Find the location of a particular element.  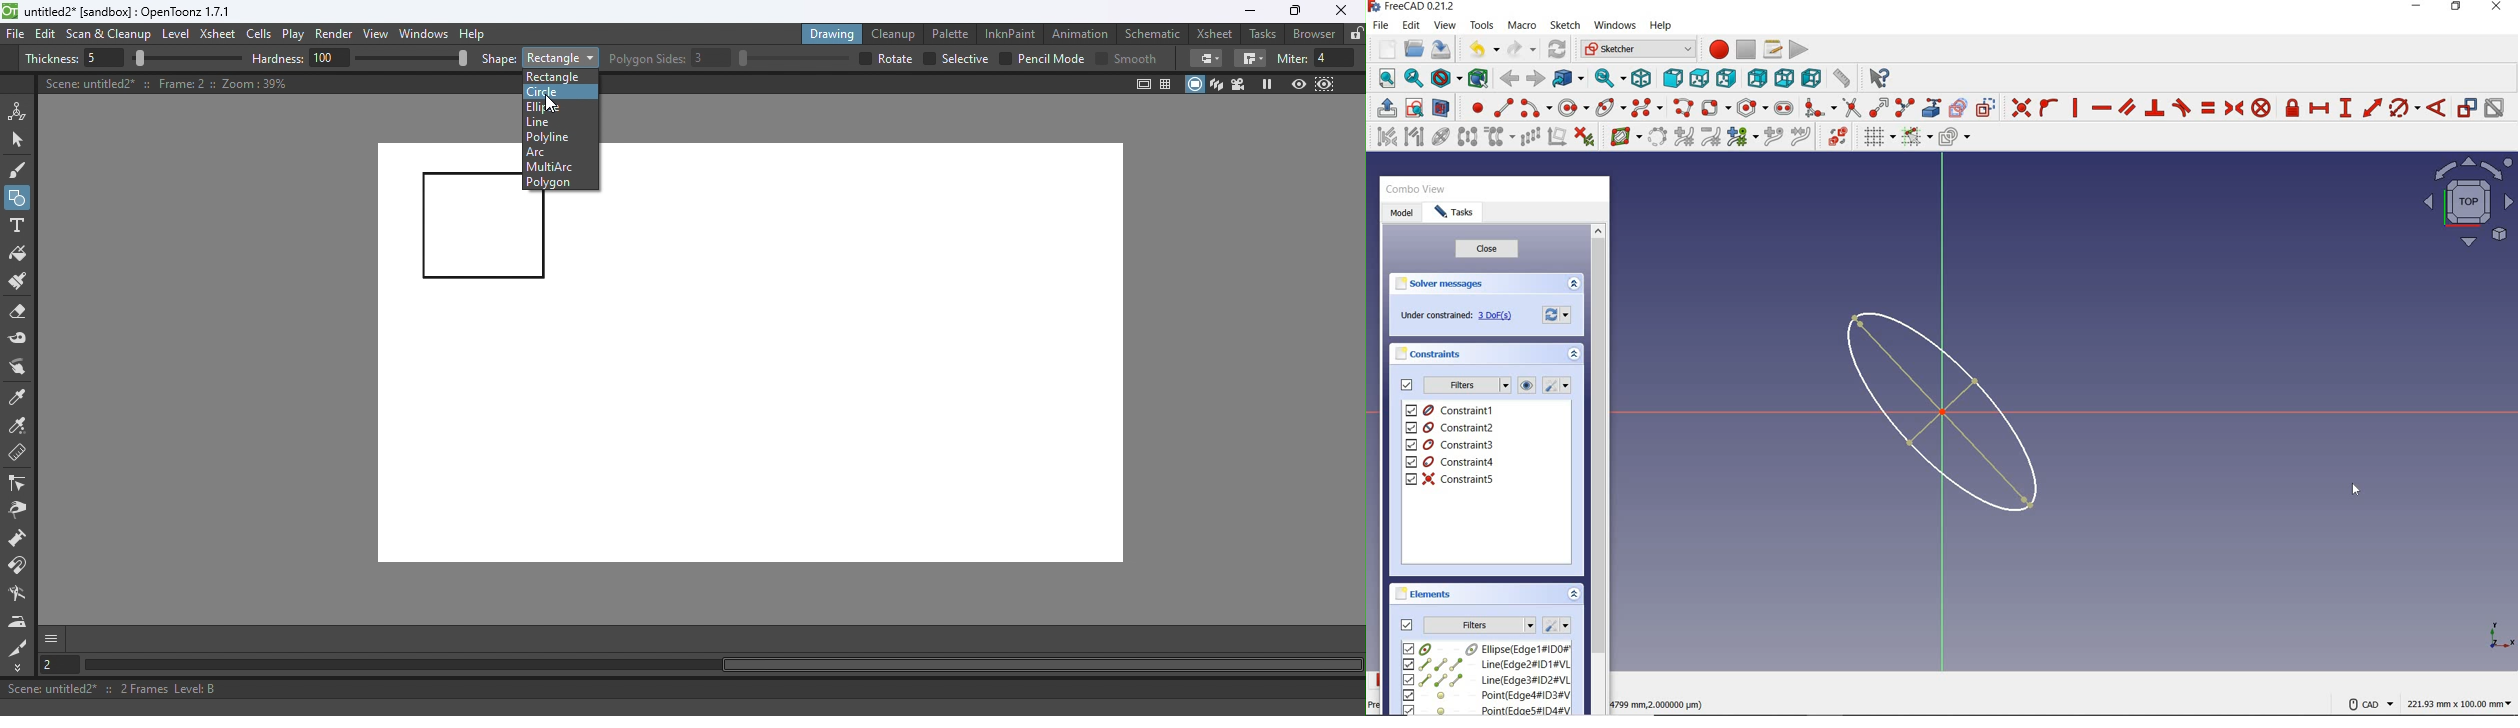

create slot is located at coordinates (1782, 107).